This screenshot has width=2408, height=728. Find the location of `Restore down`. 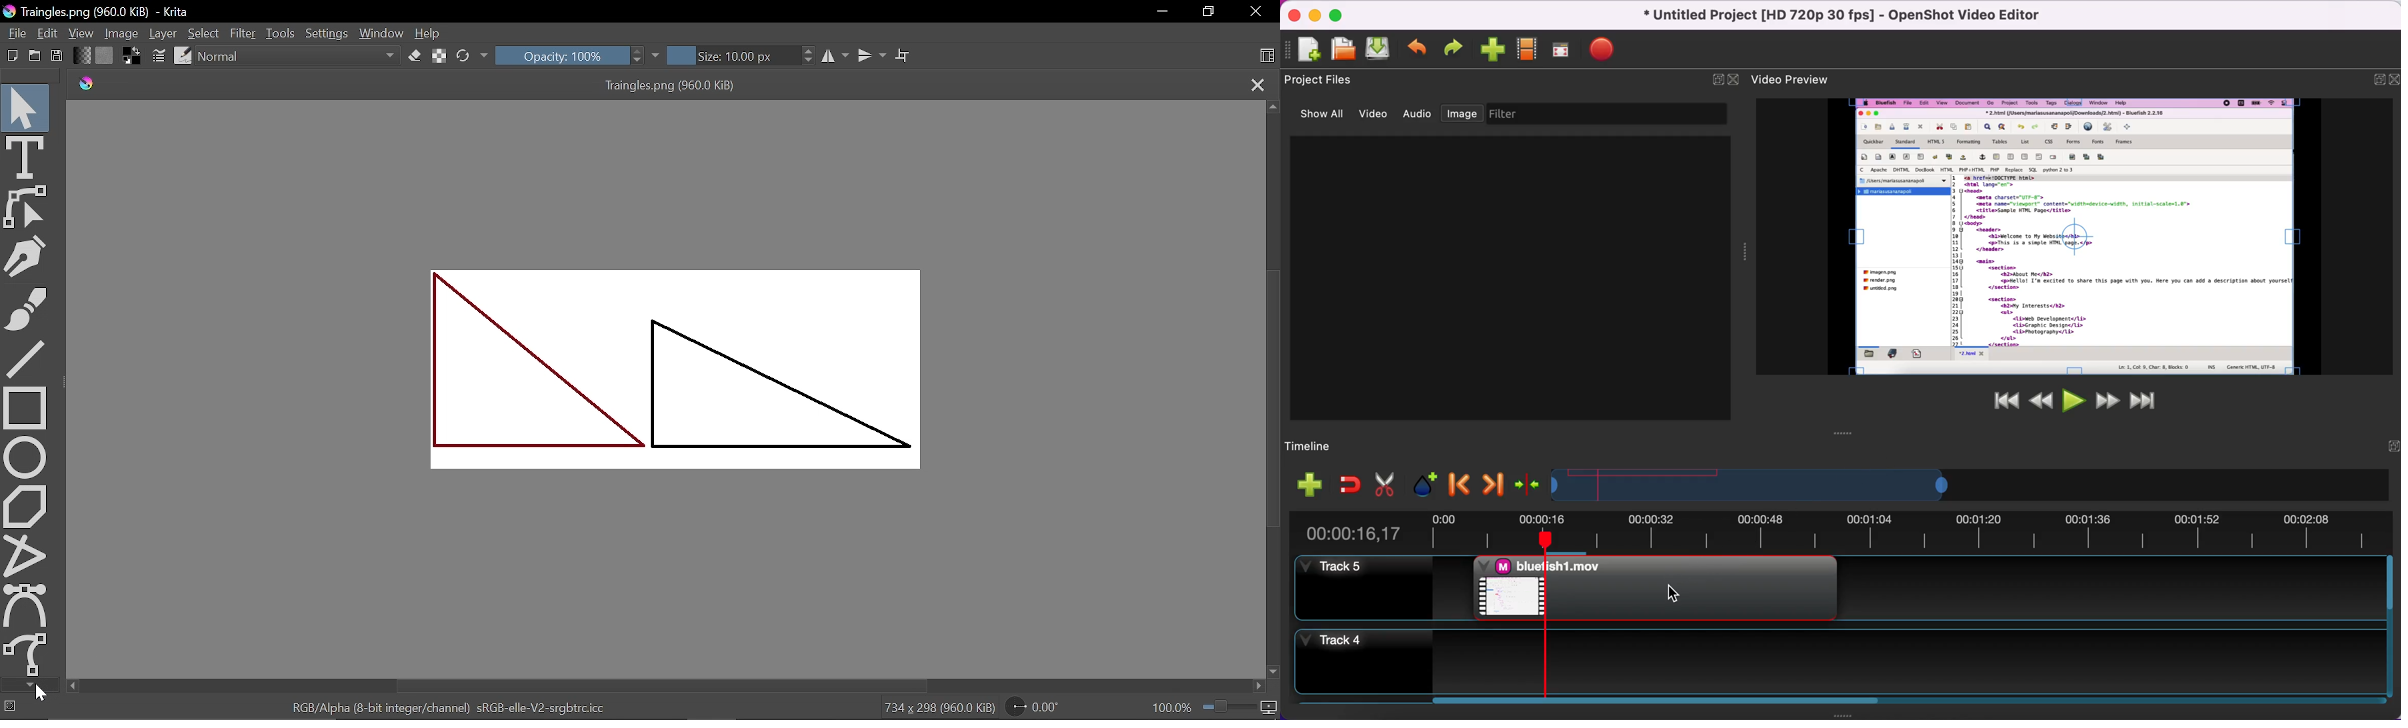

Restore down is located at coordinates (1209, 12).